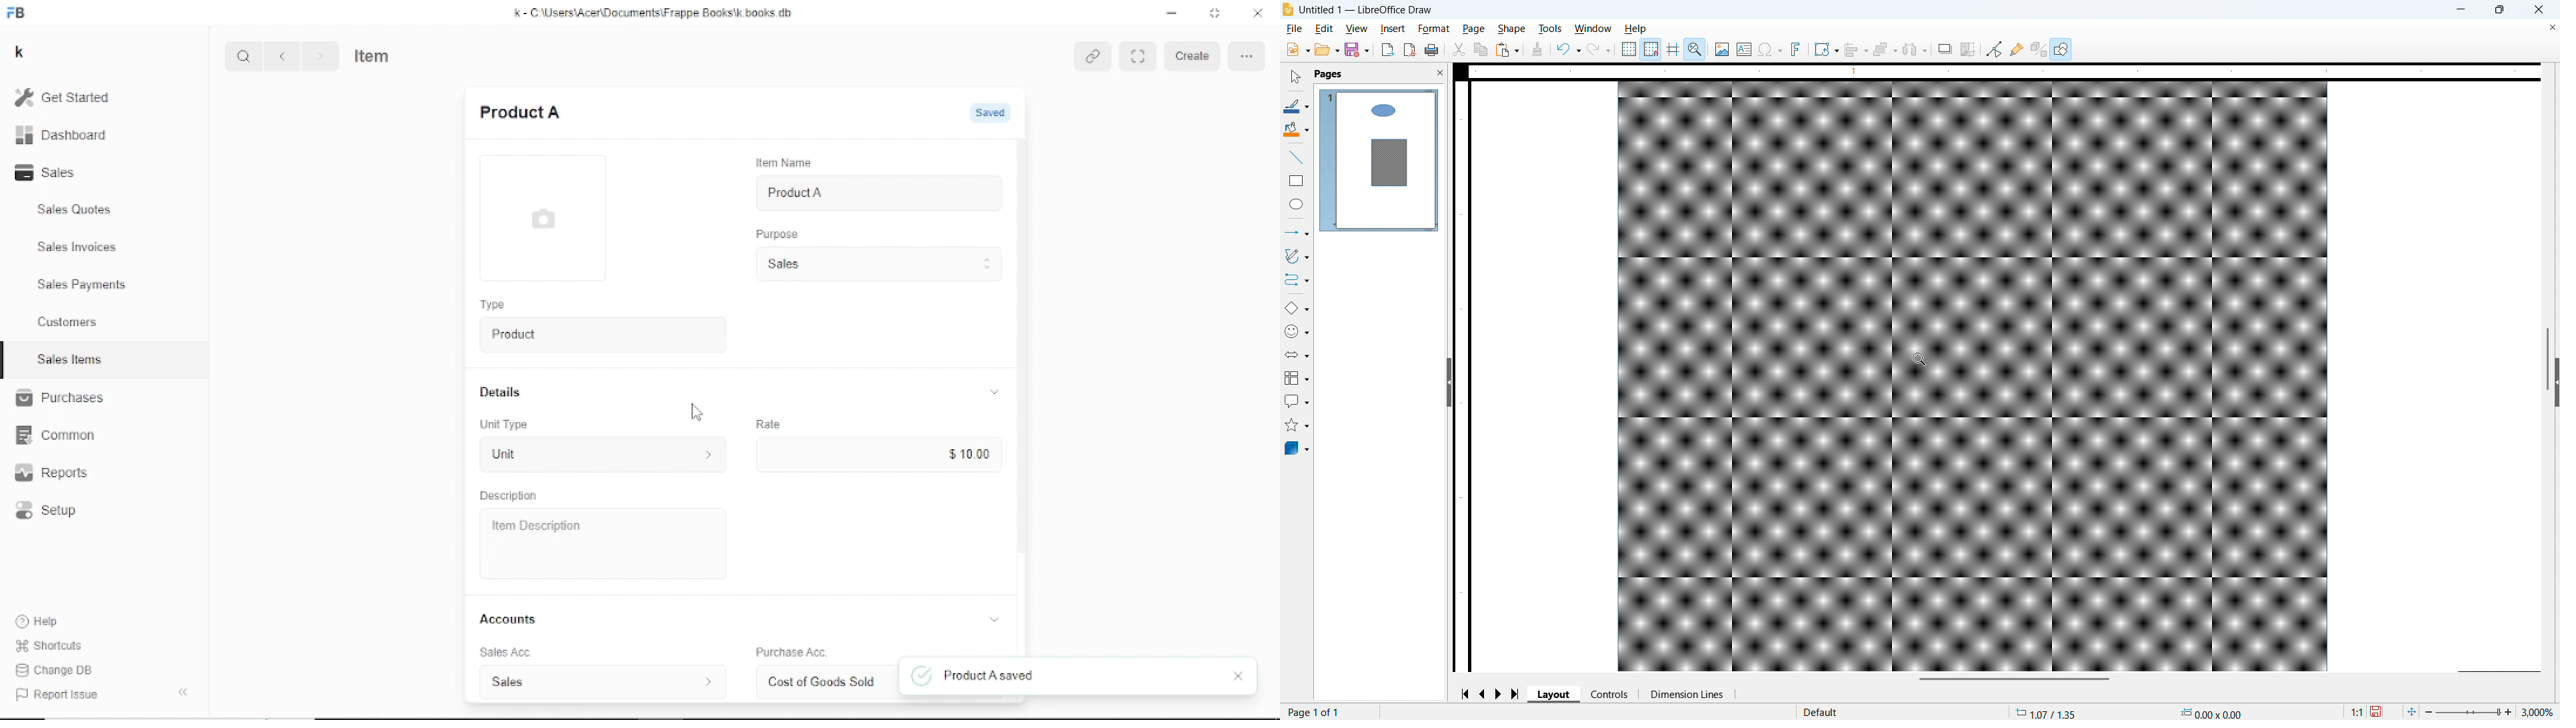  Describe the element at coordinates (2377, 711) in the screenshot. I see `save ` at that location.